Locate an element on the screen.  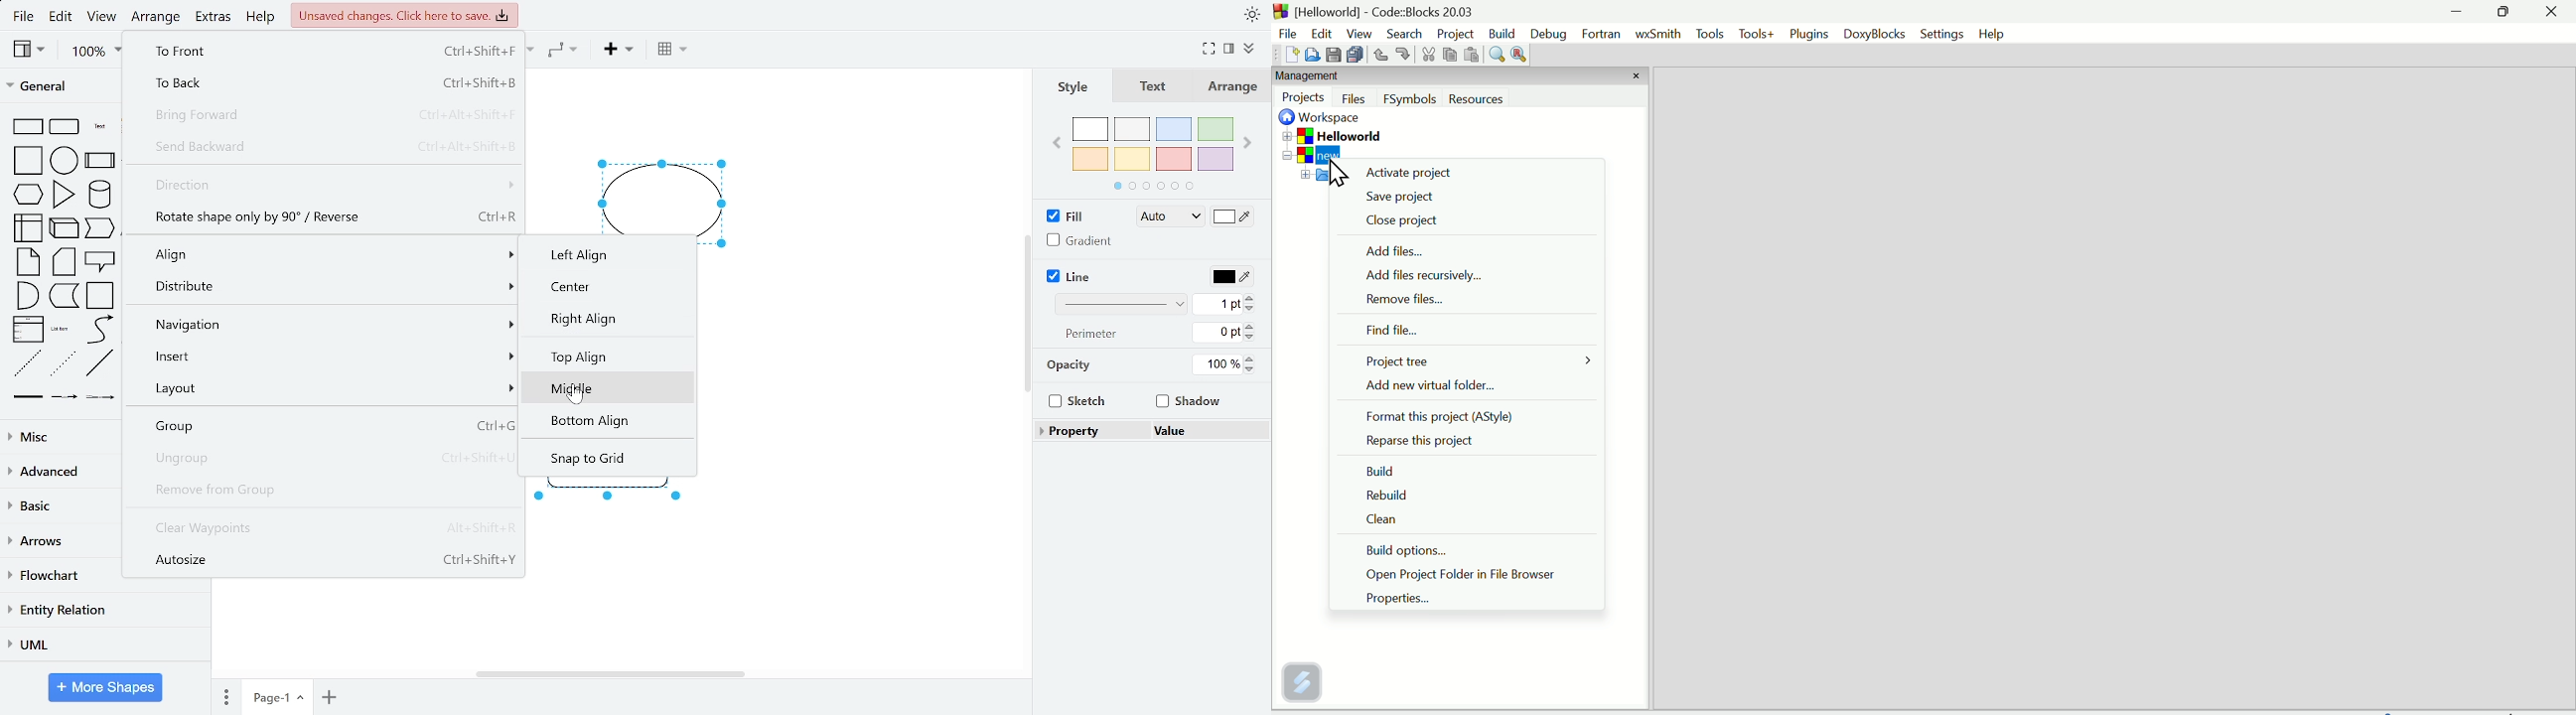
internal storage is located at coordinates (31, 227).